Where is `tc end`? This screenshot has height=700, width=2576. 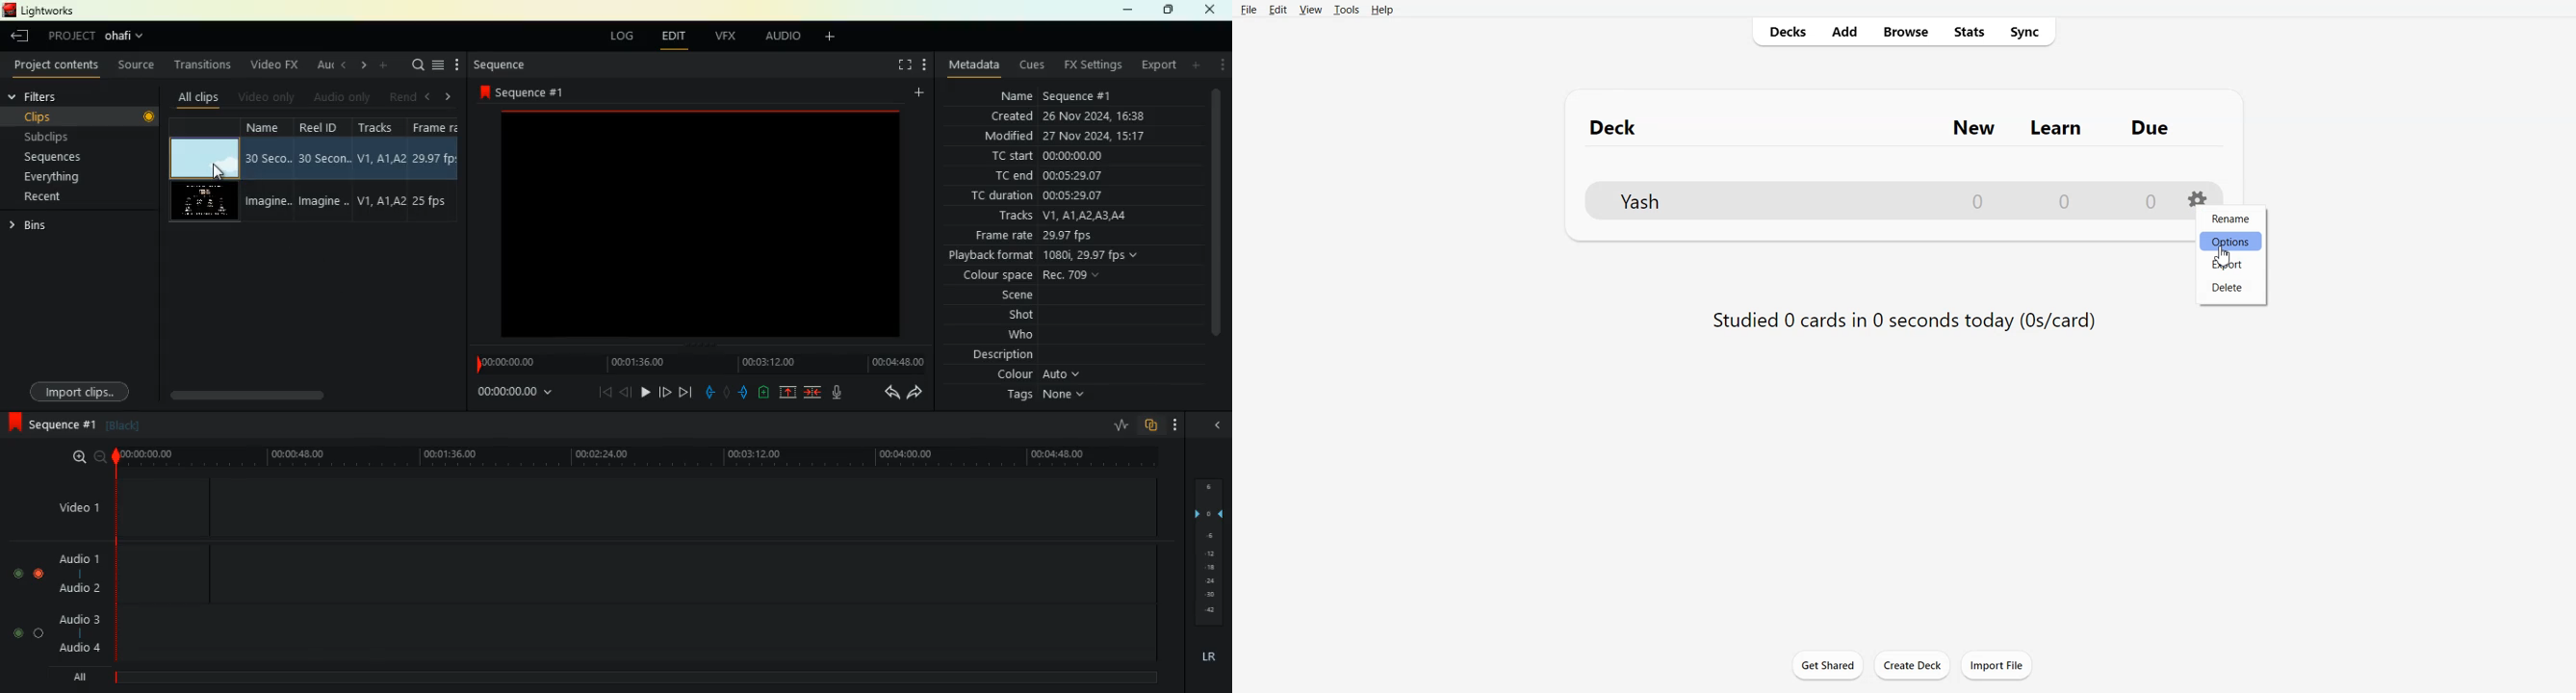
tc end is located at coordinates (1052, 177).